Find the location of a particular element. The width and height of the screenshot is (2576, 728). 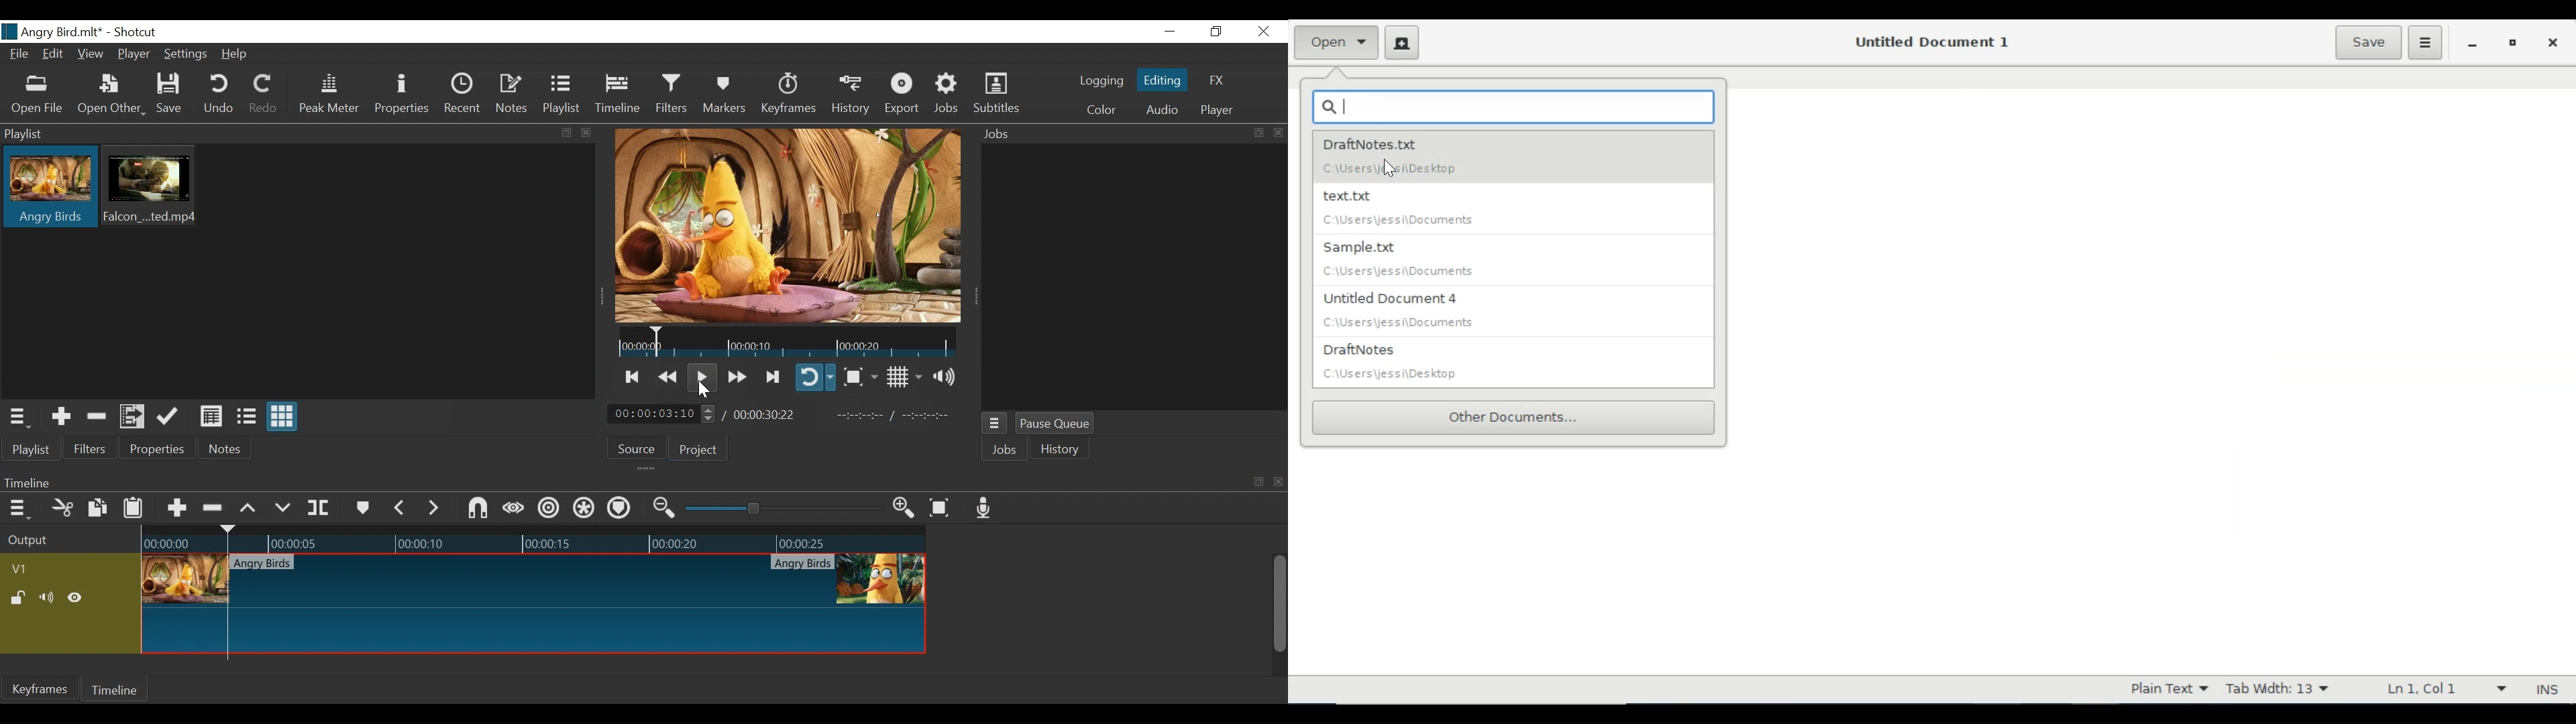

Timeline is located at coordinates (618, 96).